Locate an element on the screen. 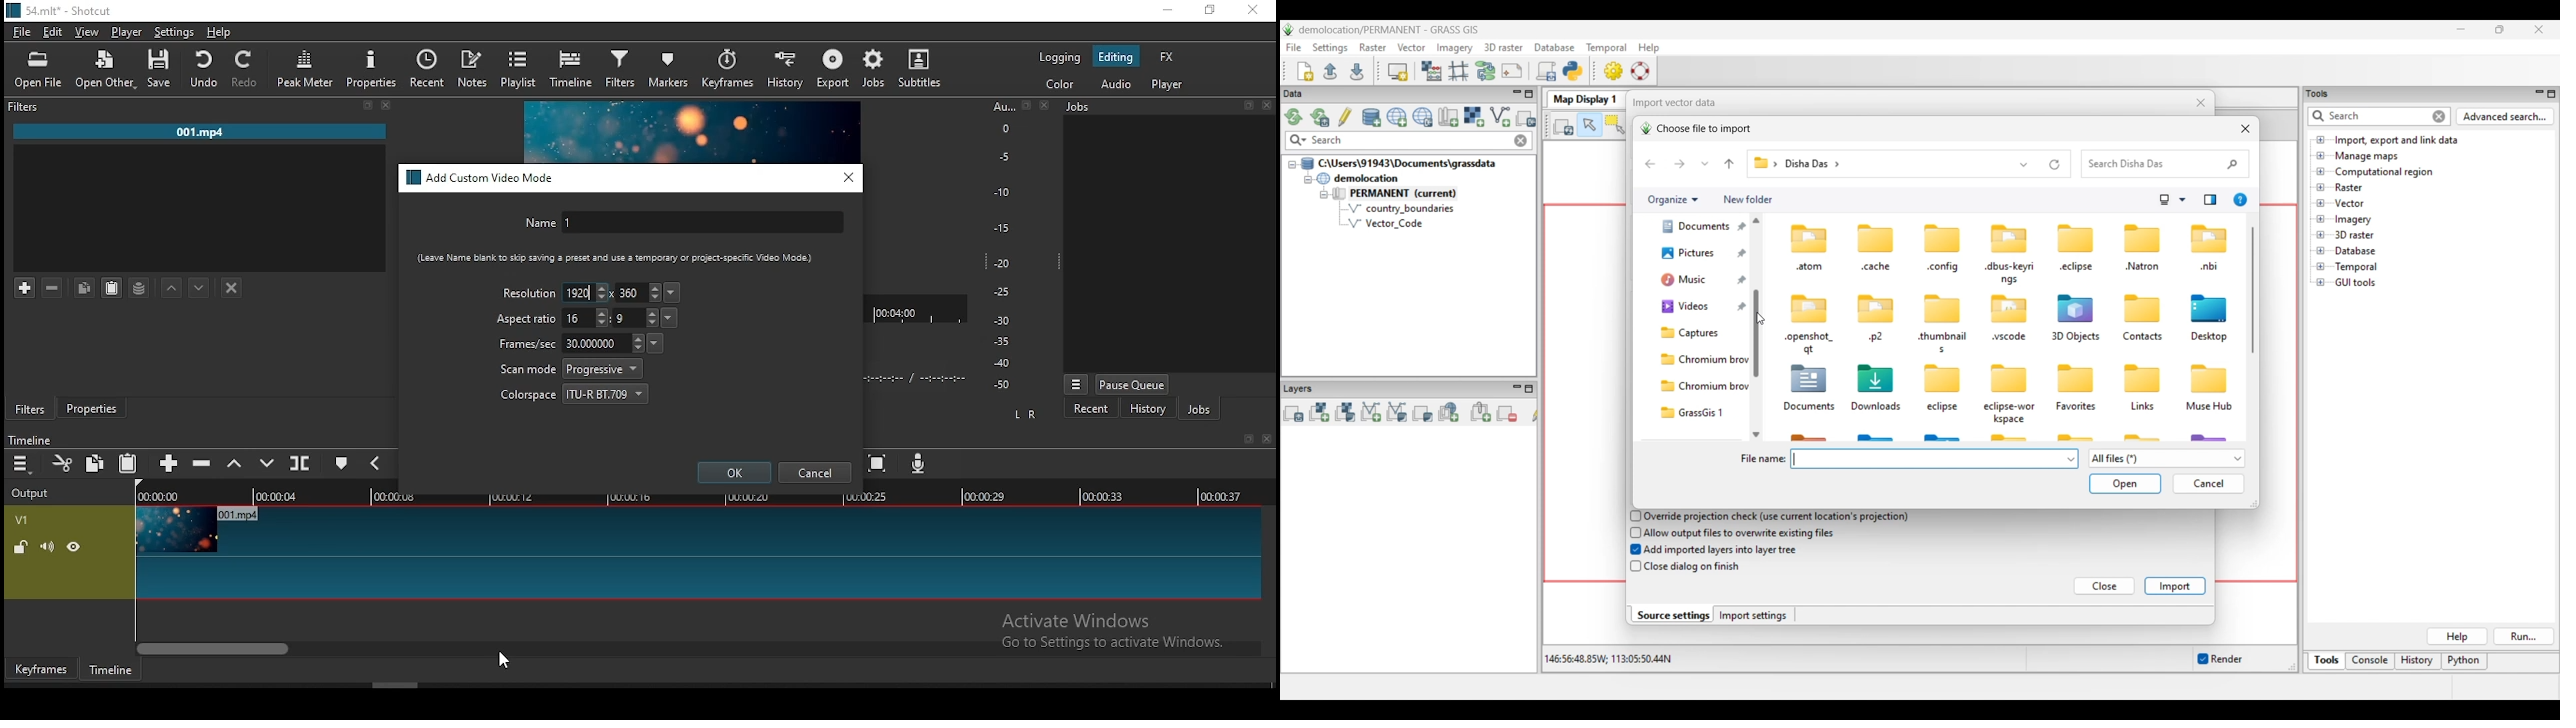  split at playhead is located at coordinates (299, 462).